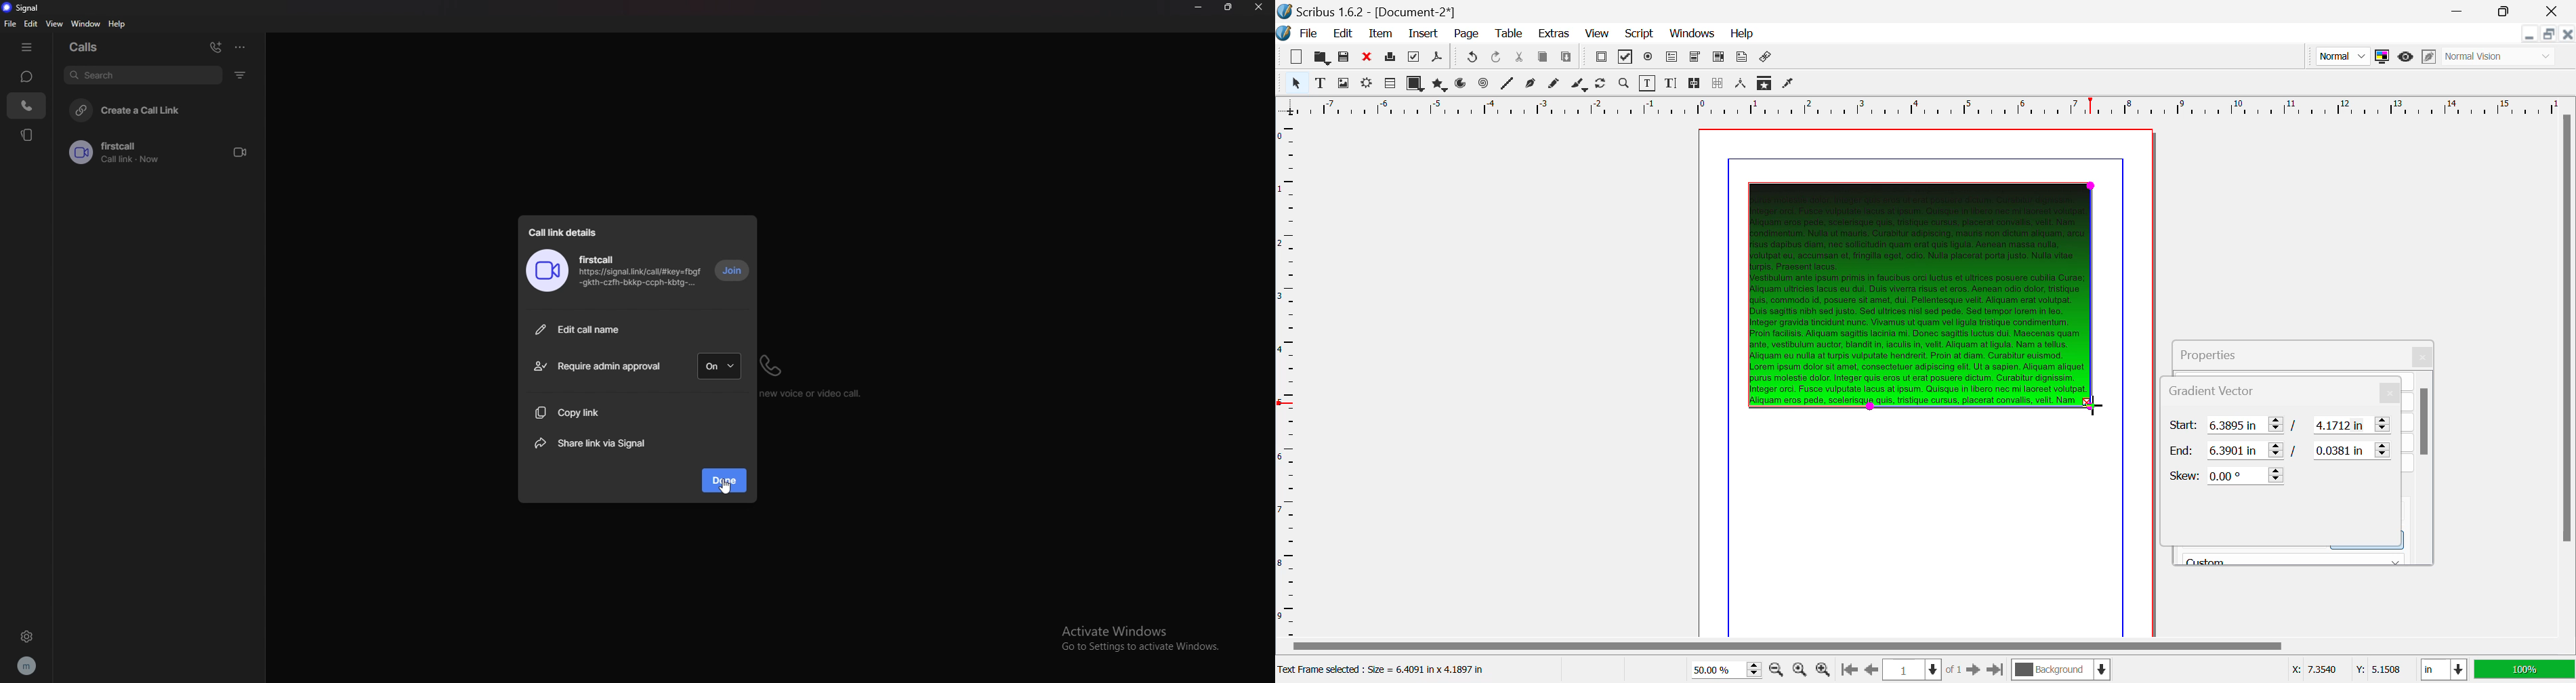 The width and height of the screenshot is (2576, 700). What do you see at coordinates (1384, 670) in the screenshot?
I see `Text Frame selected: Size = 6.4091 in x 4.1897 in` at bounding box center [1384, 670].